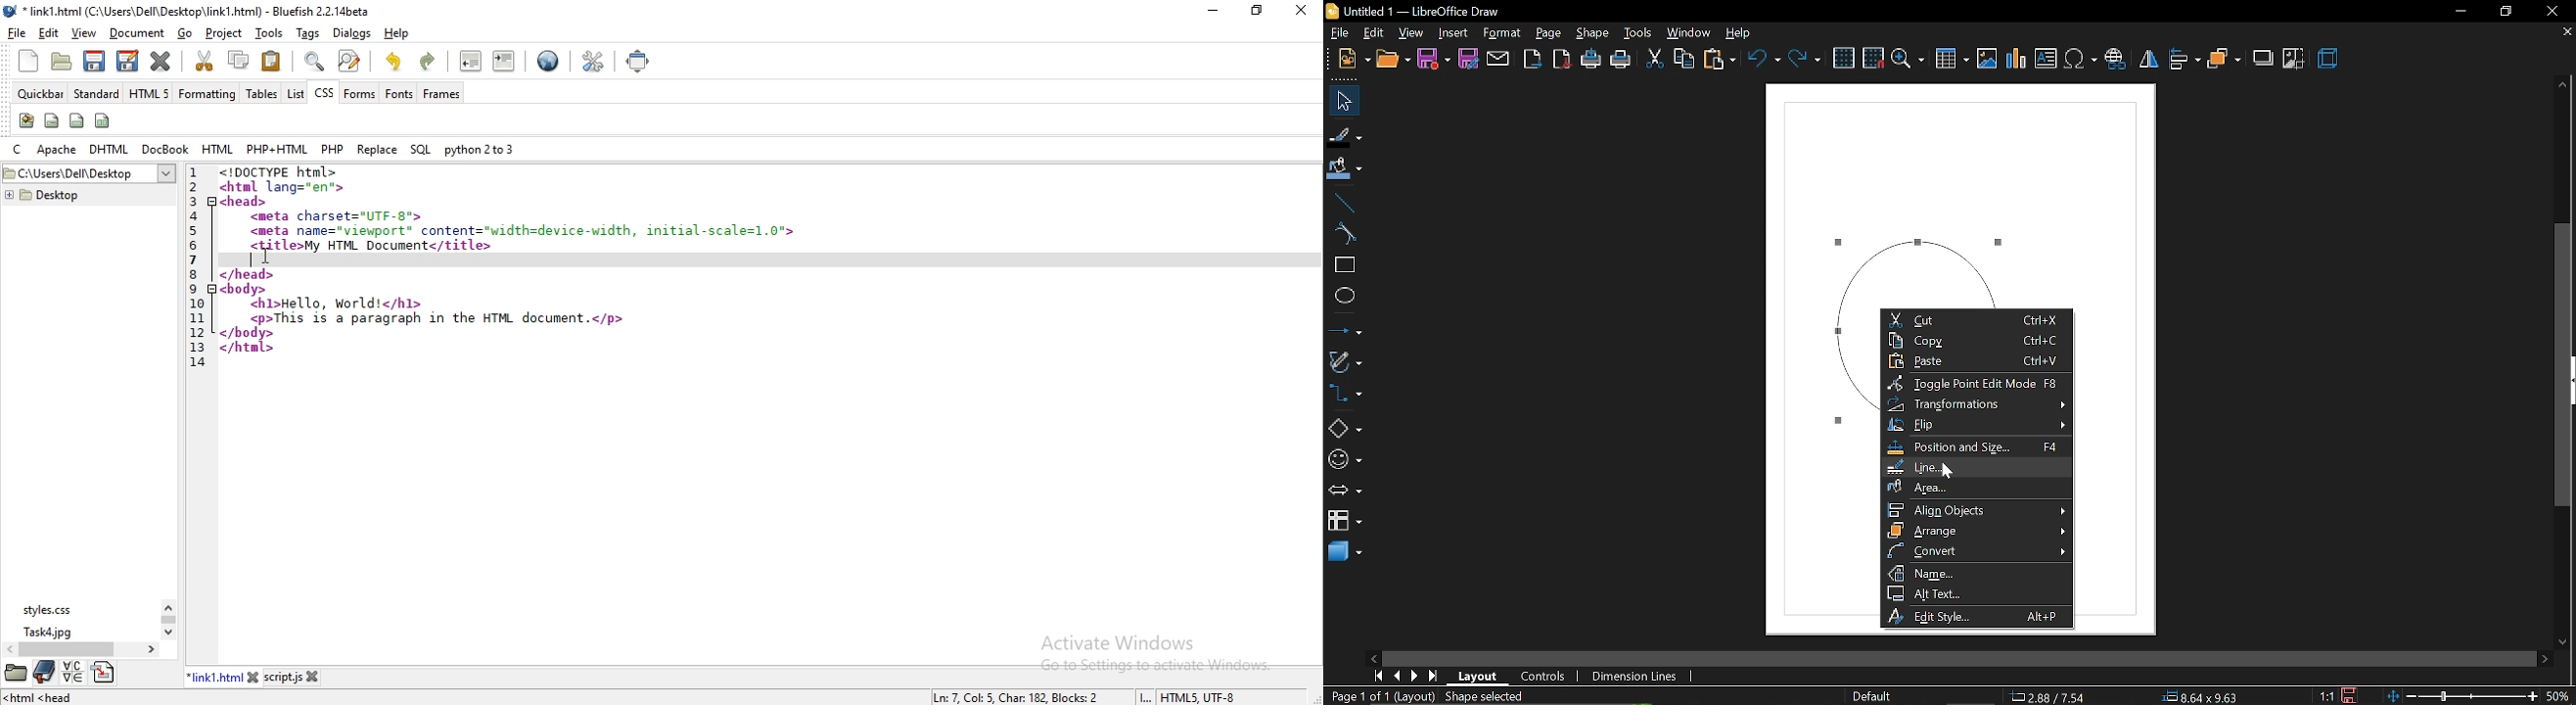  Describe the element at coordinates (214, 289) in the screenshot. I see `code fold` at that location.